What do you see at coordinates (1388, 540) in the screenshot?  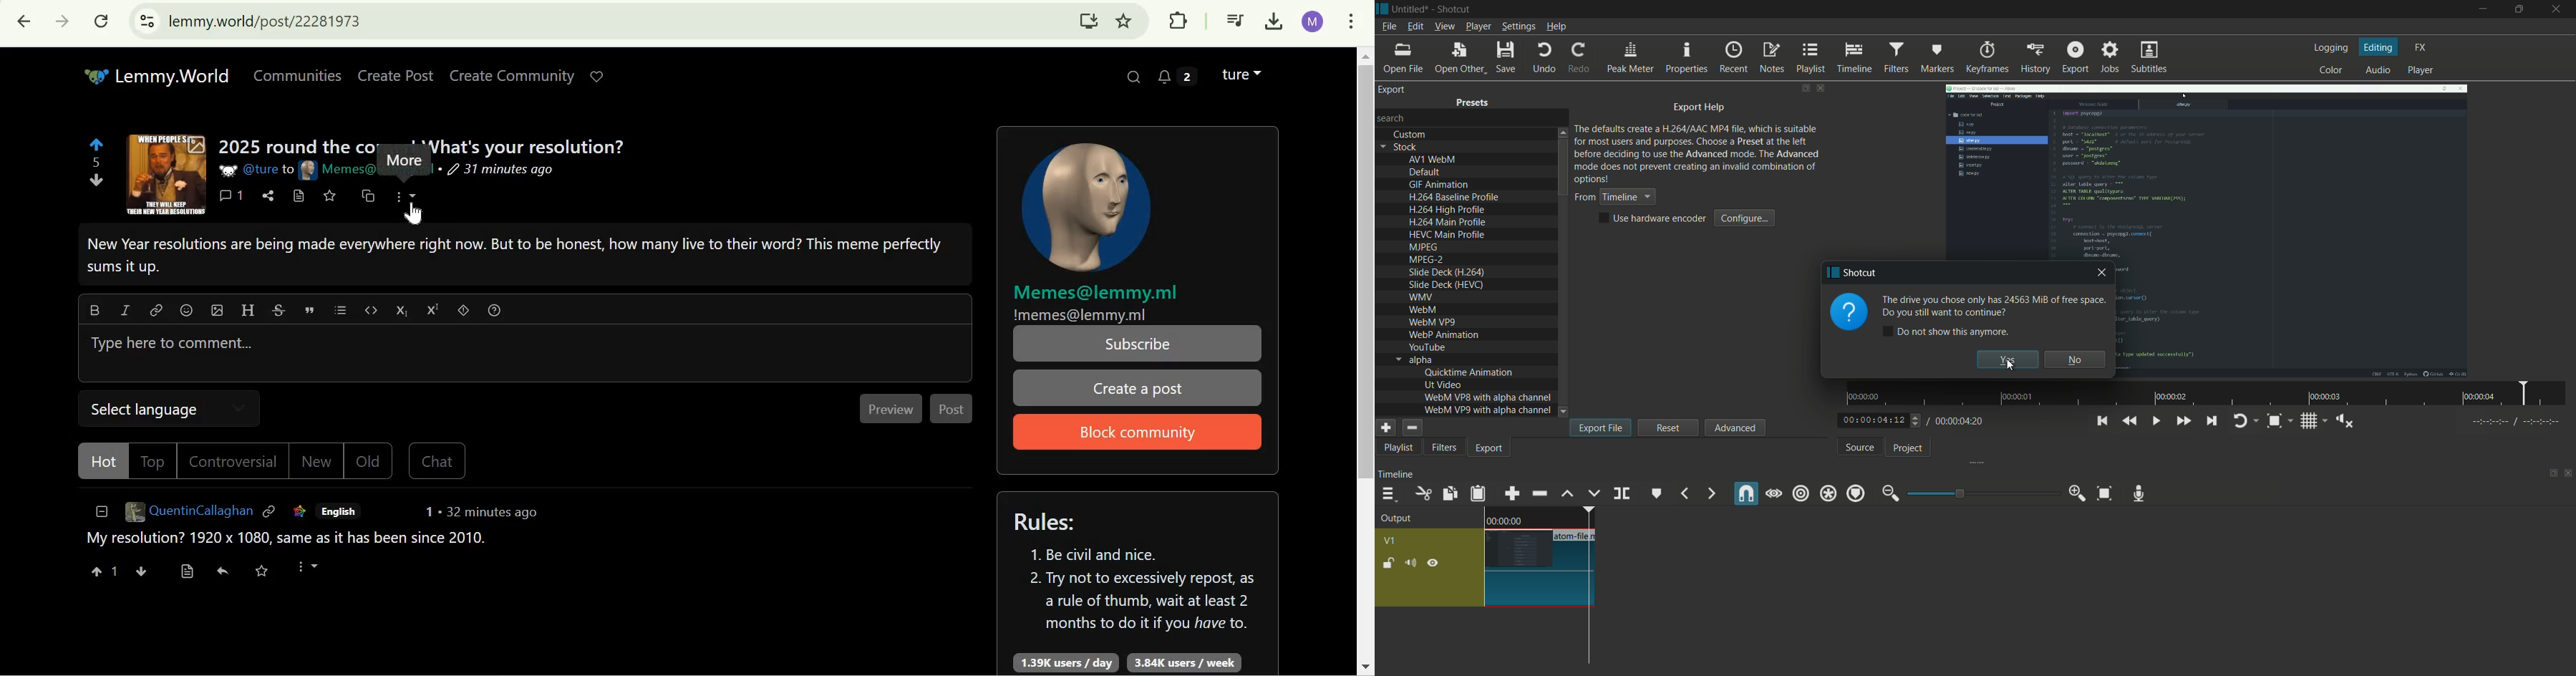 I see `v1` at bounding box center [1388, 540].